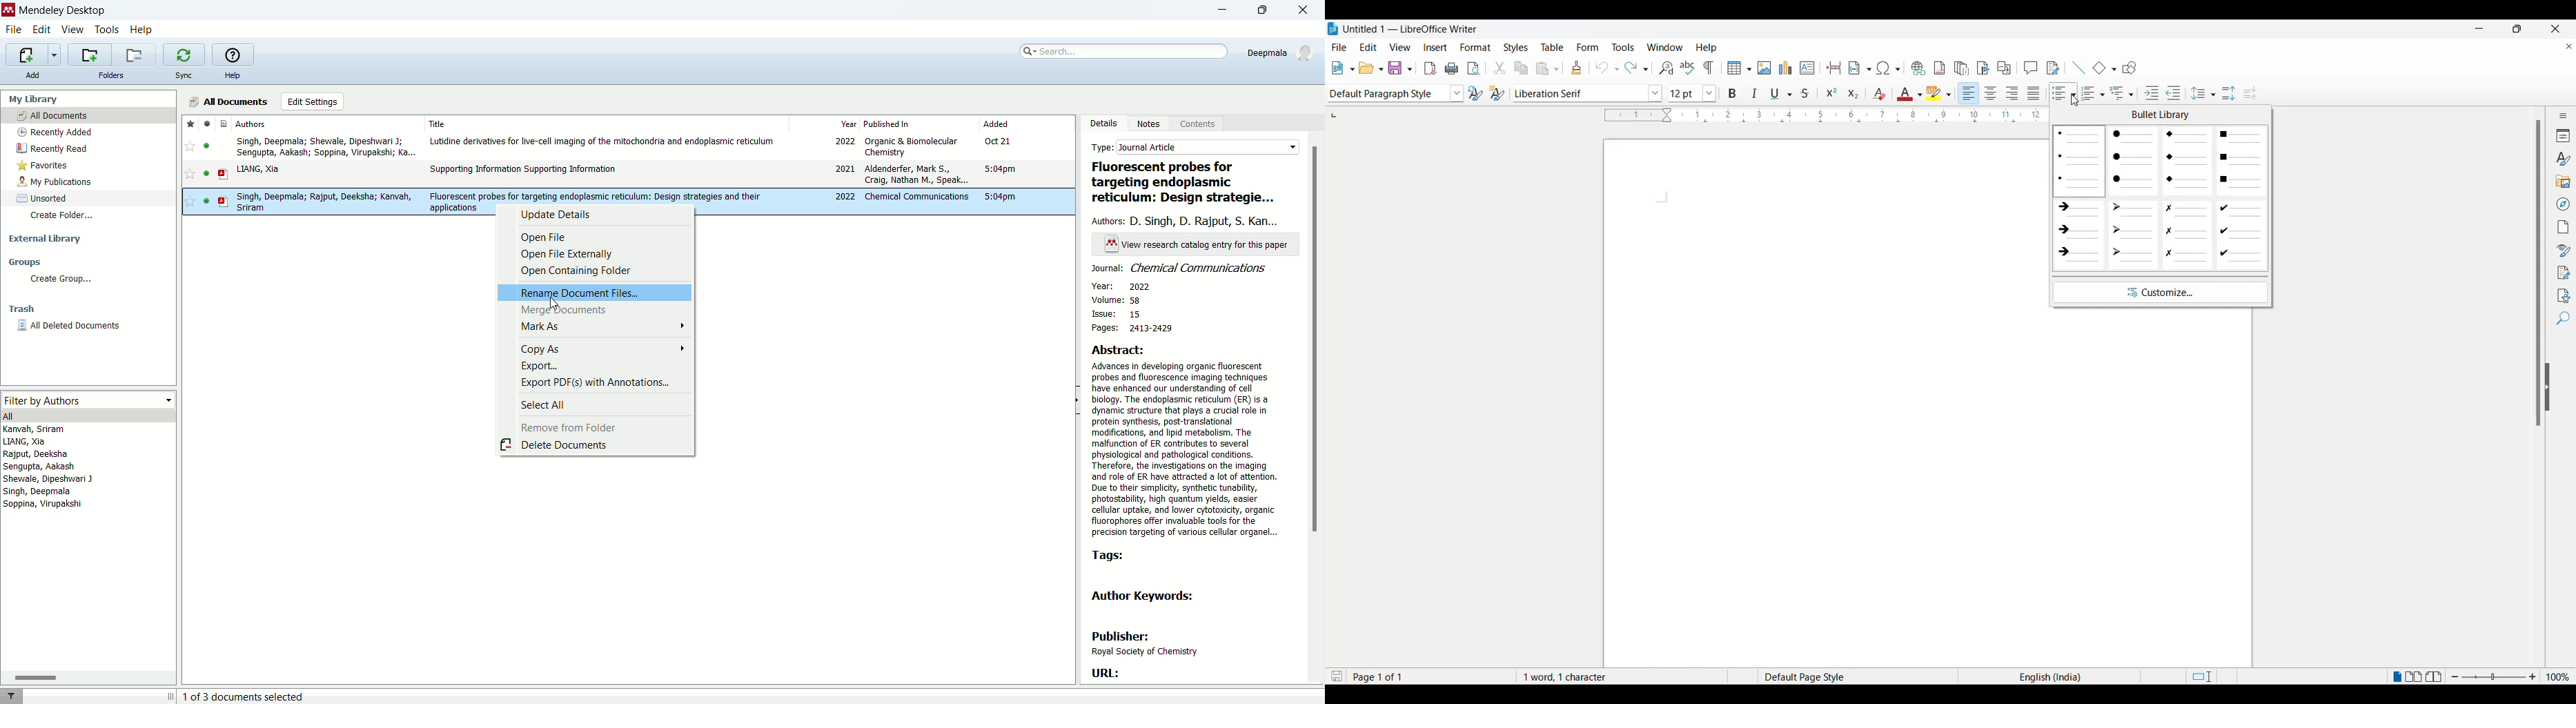 Image resolution: width=2576 pixels, height=728 pixels. What do you see at coordinates (1000, 197) in the screenshot?
I see `5:04pm` at bounding box center [1000, 197].